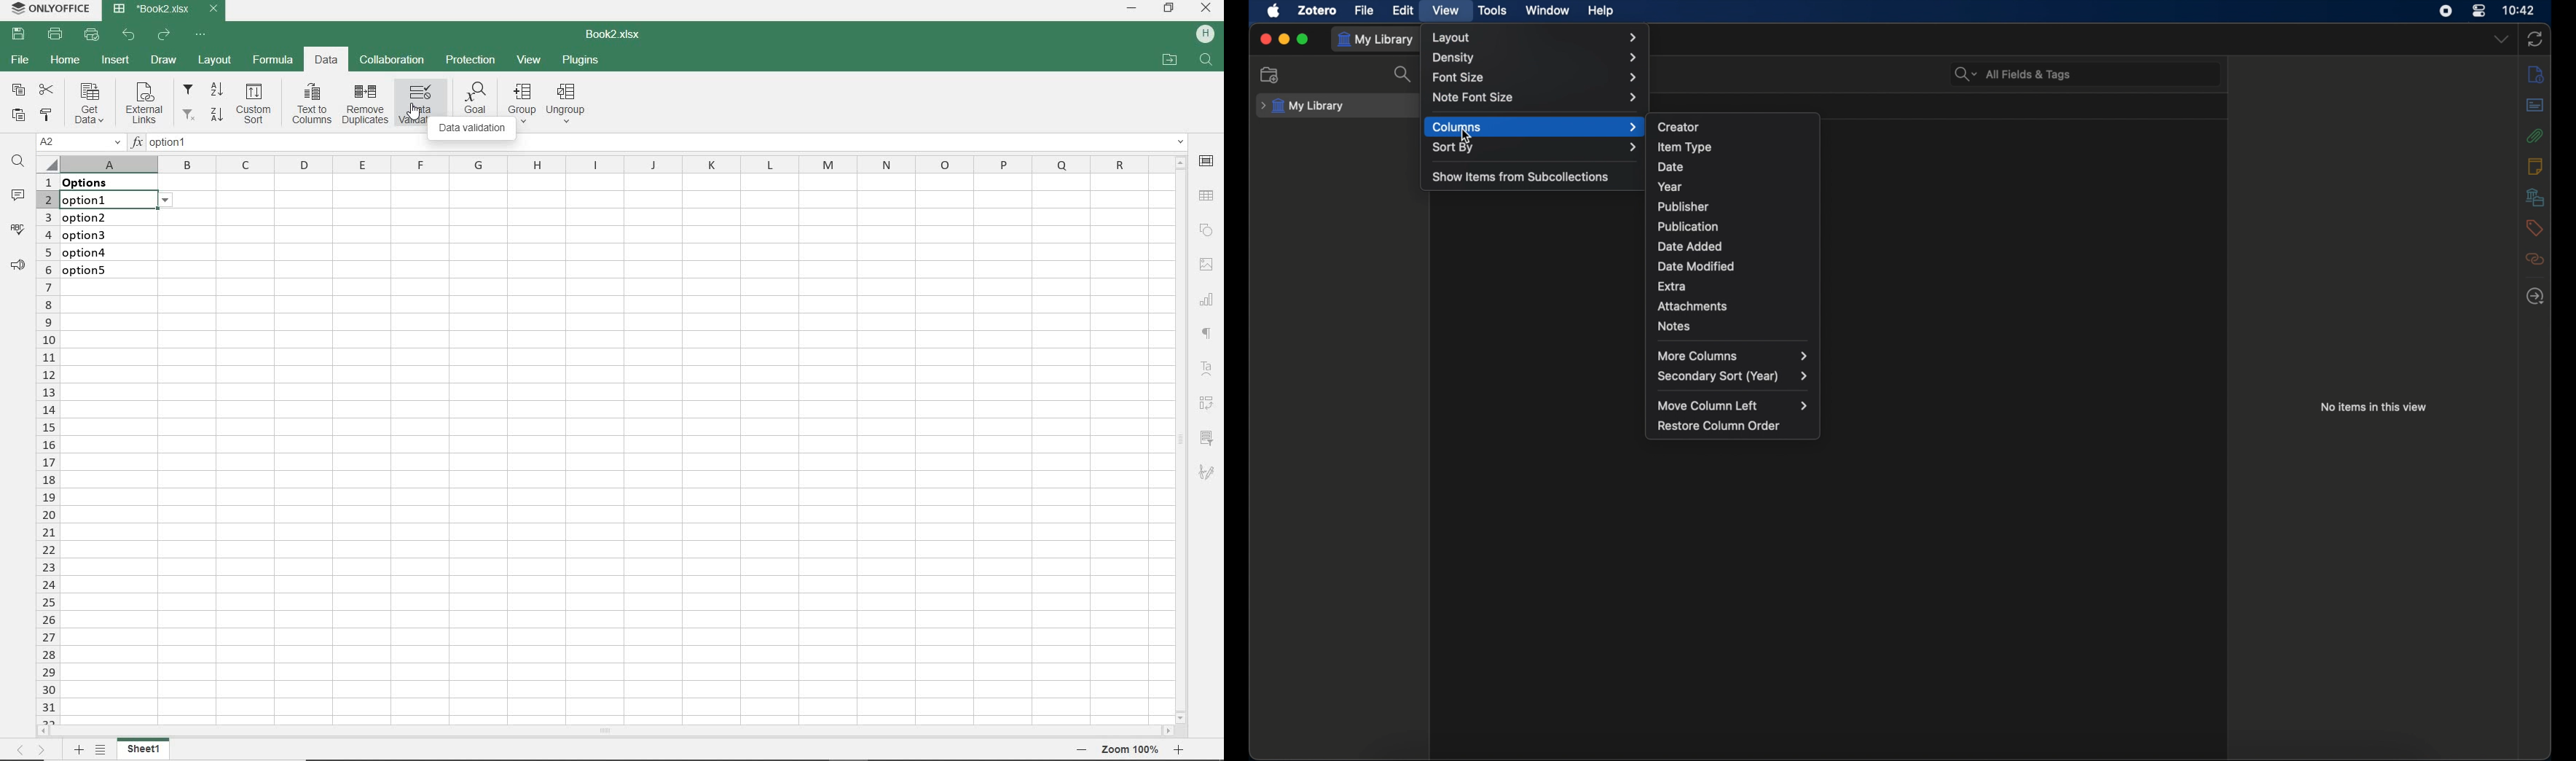  Describe the element at coordinates (109, 202) in the screenshot. I see `selected cell` at that location.